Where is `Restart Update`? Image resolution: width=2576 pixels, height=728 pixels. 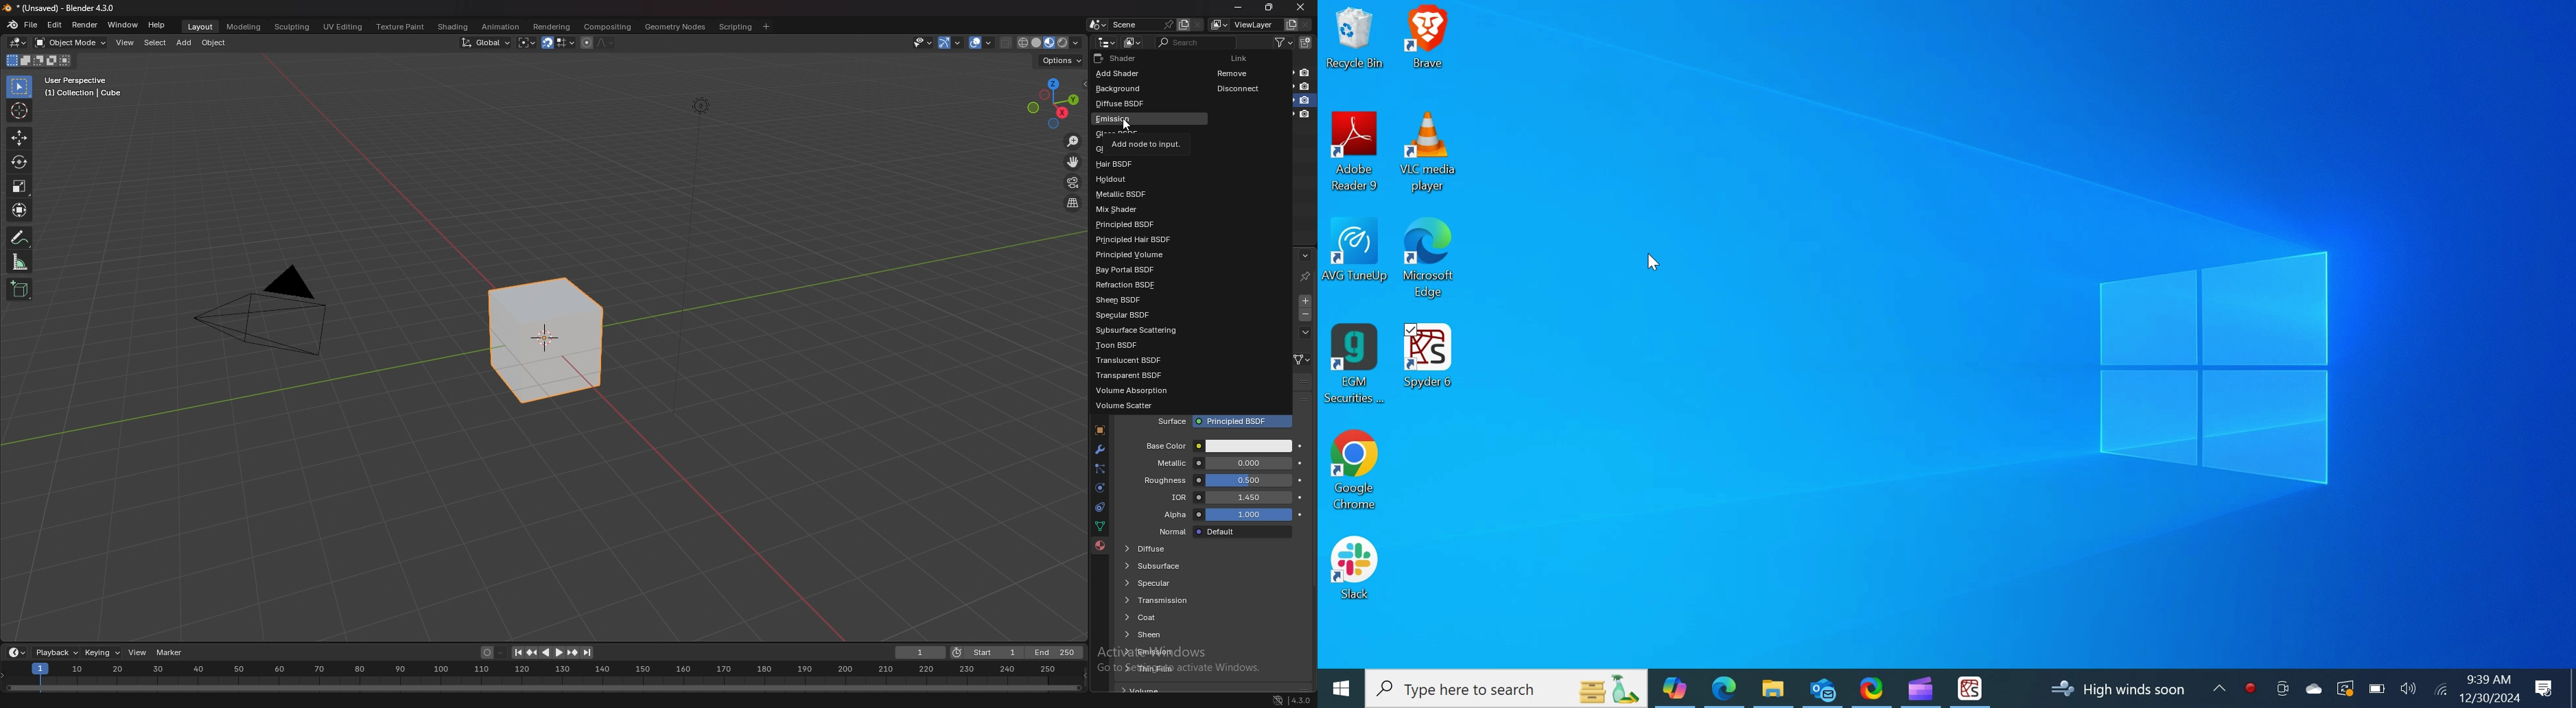
Restart Update is located at coordinates (2344, 688).